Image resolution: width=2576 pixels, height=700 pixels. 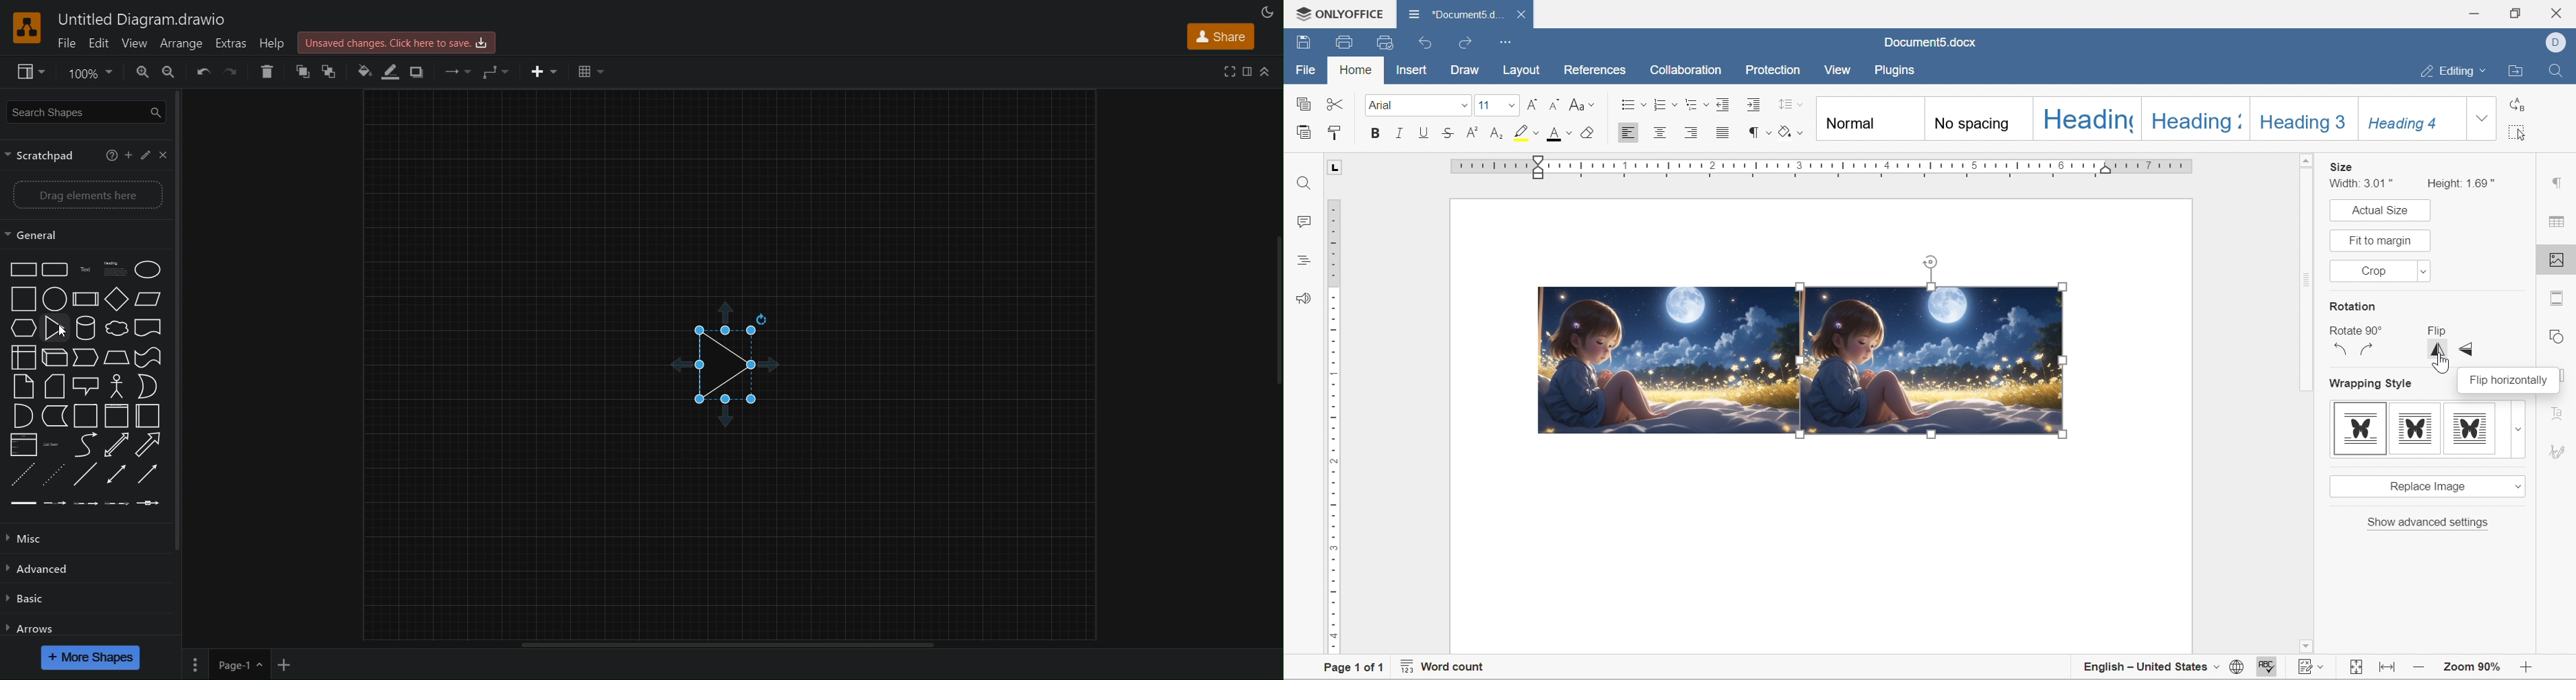 I want to click on wrapping style, so click(x=2373, y=386).